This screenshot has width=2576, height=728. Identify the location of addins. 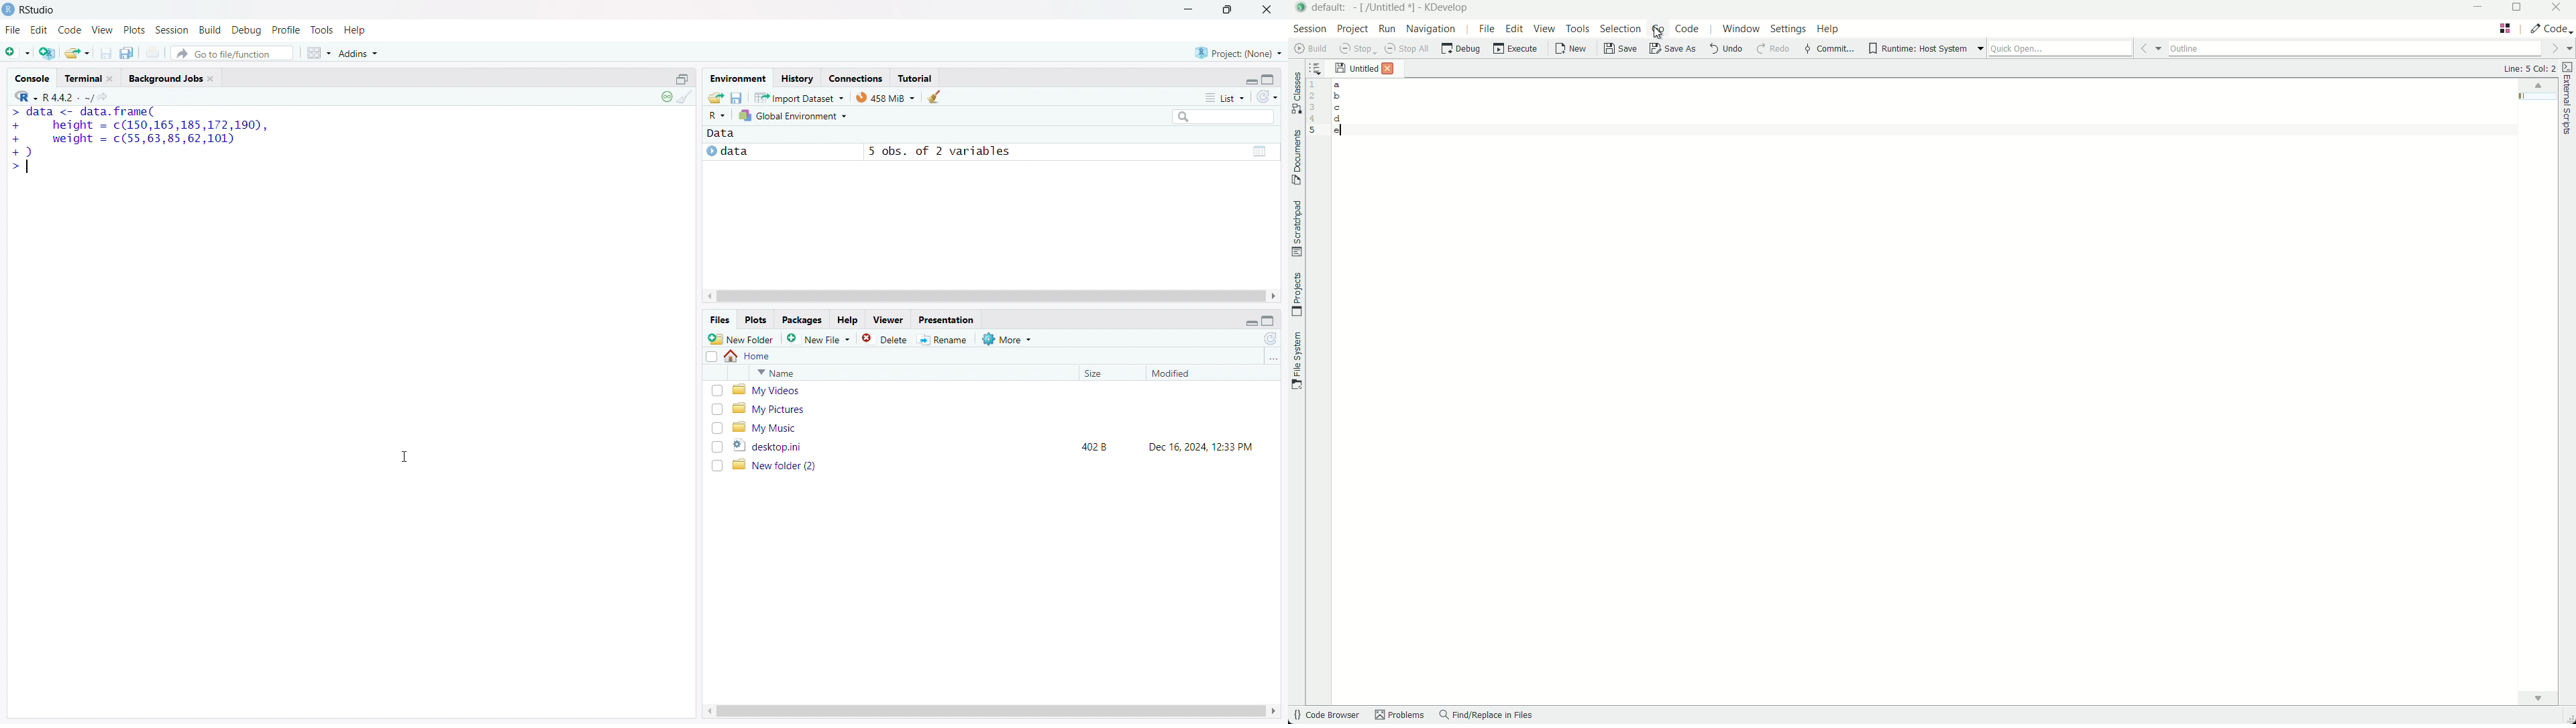
(360, 53).